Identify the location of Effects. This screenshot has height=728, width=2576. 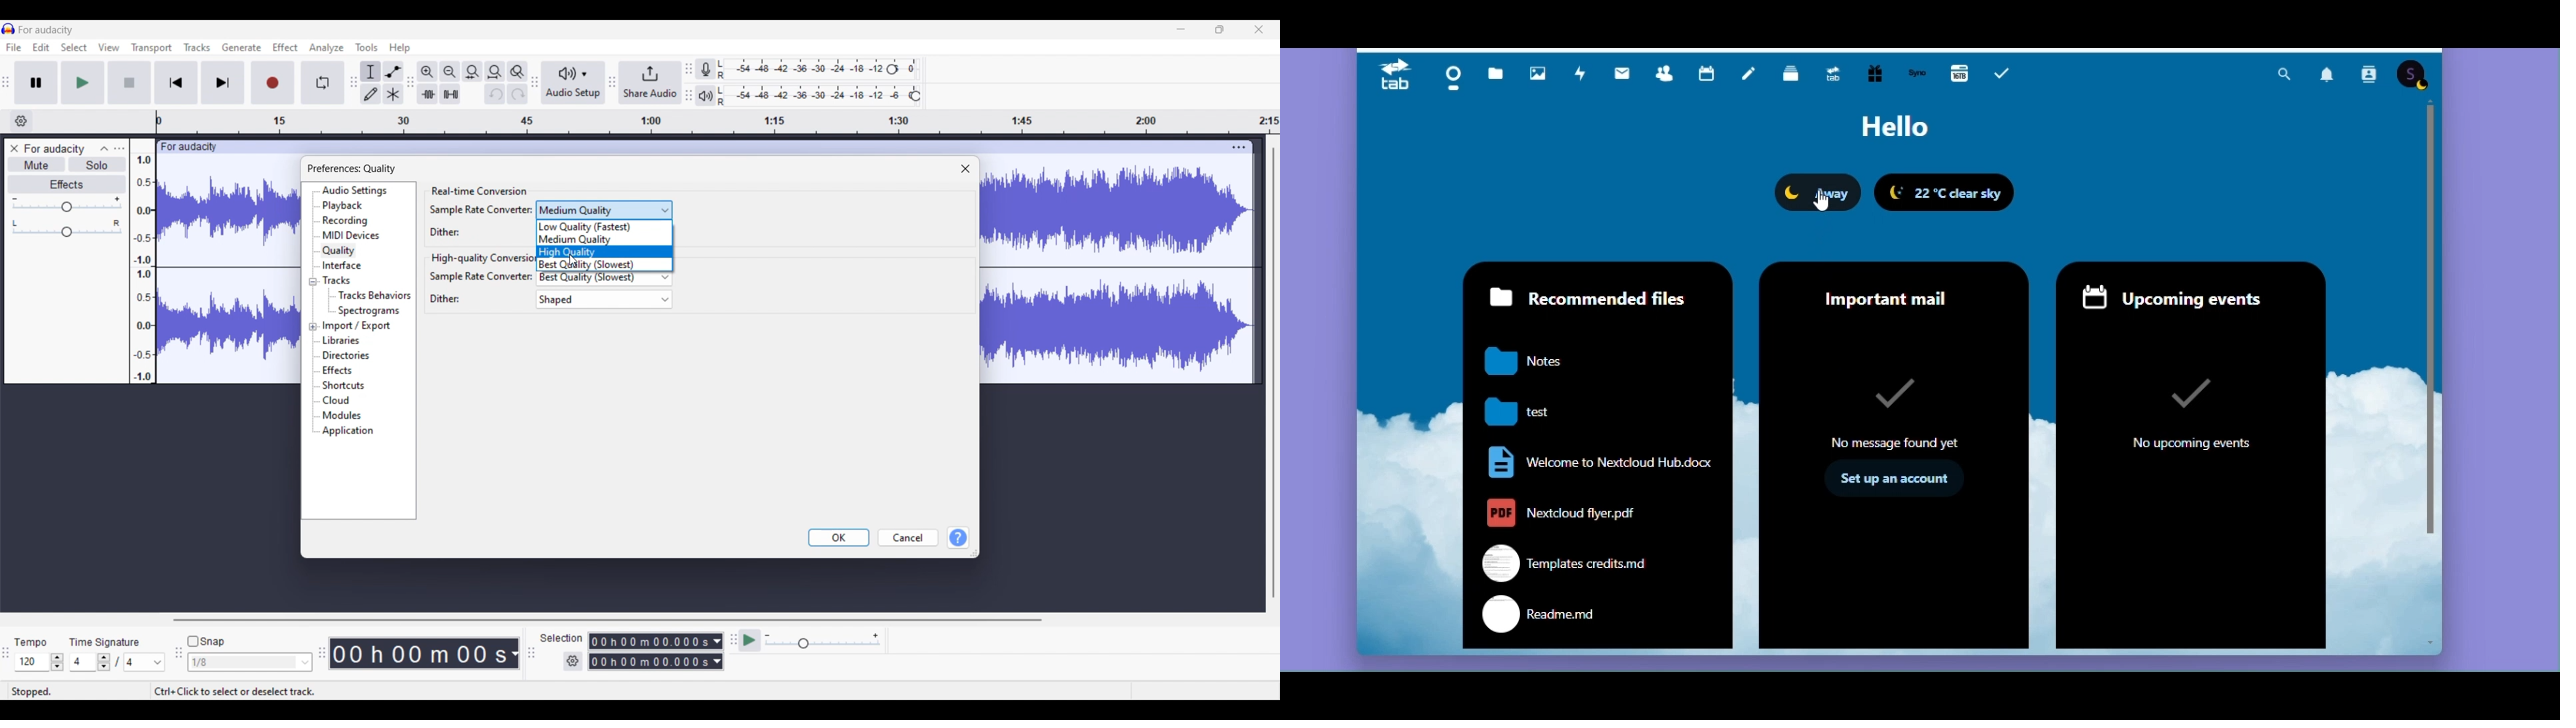
(337, 370).